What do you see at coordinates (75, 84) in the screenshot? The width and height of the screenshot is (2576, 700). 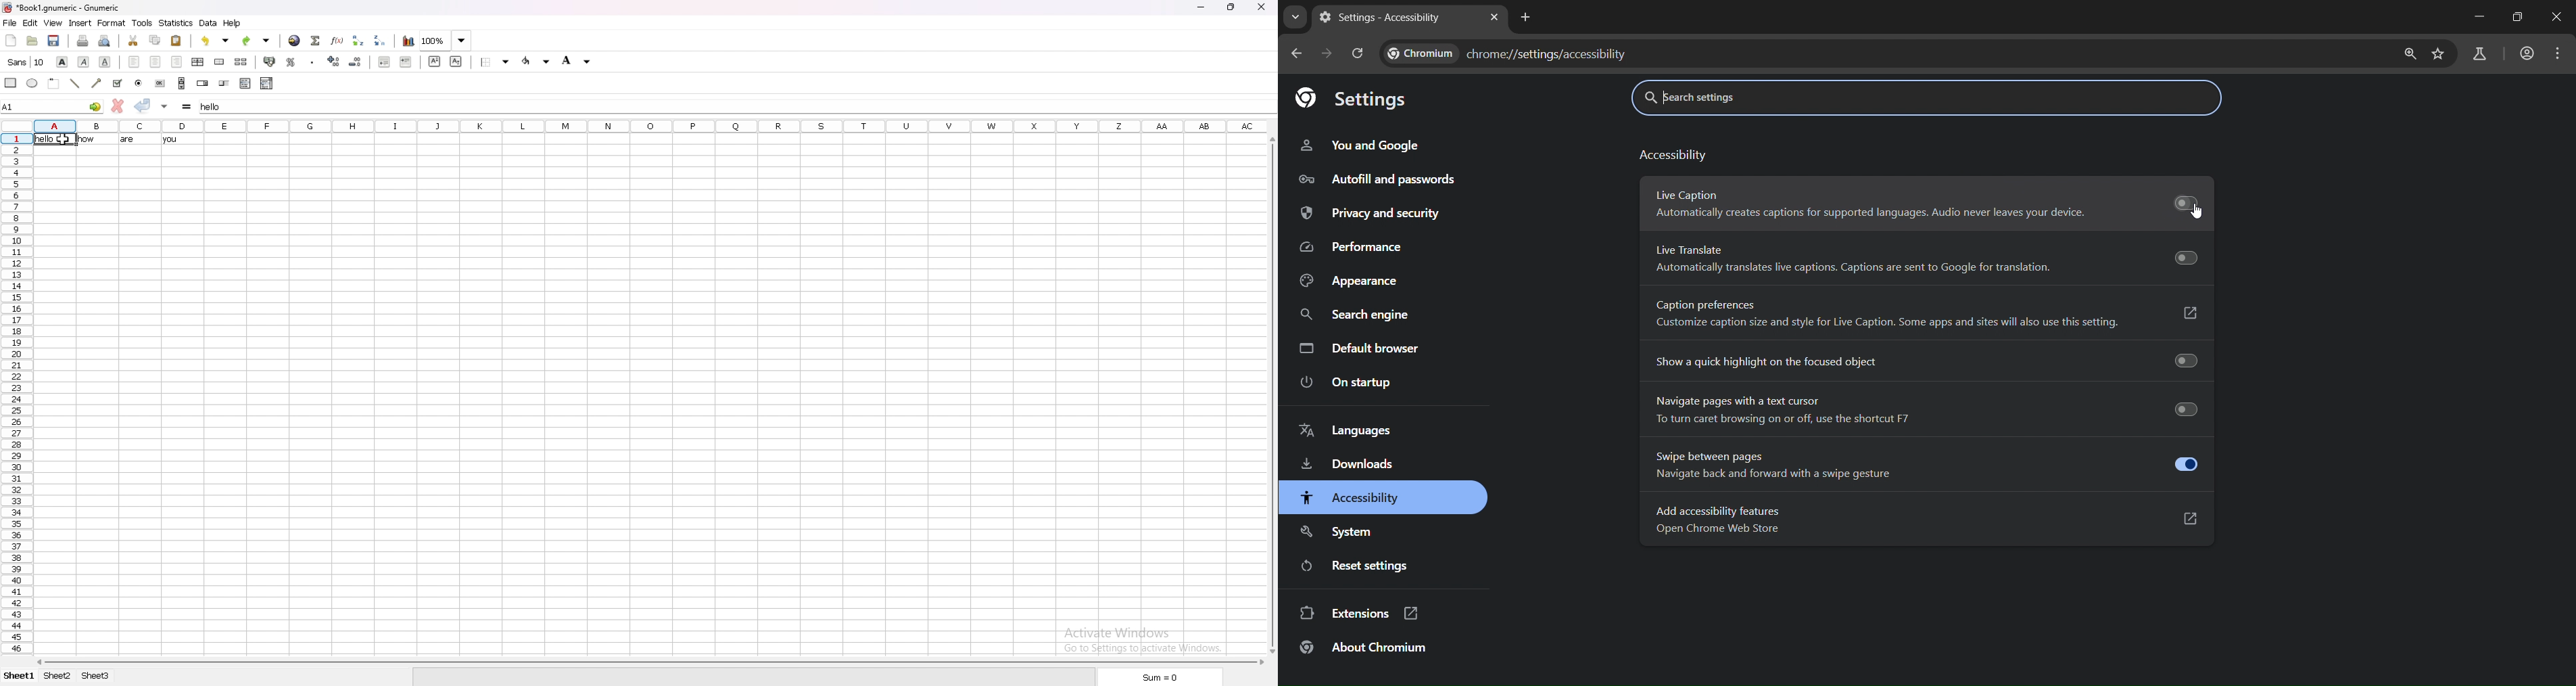 I see `line` at bounding box center [75, 84].